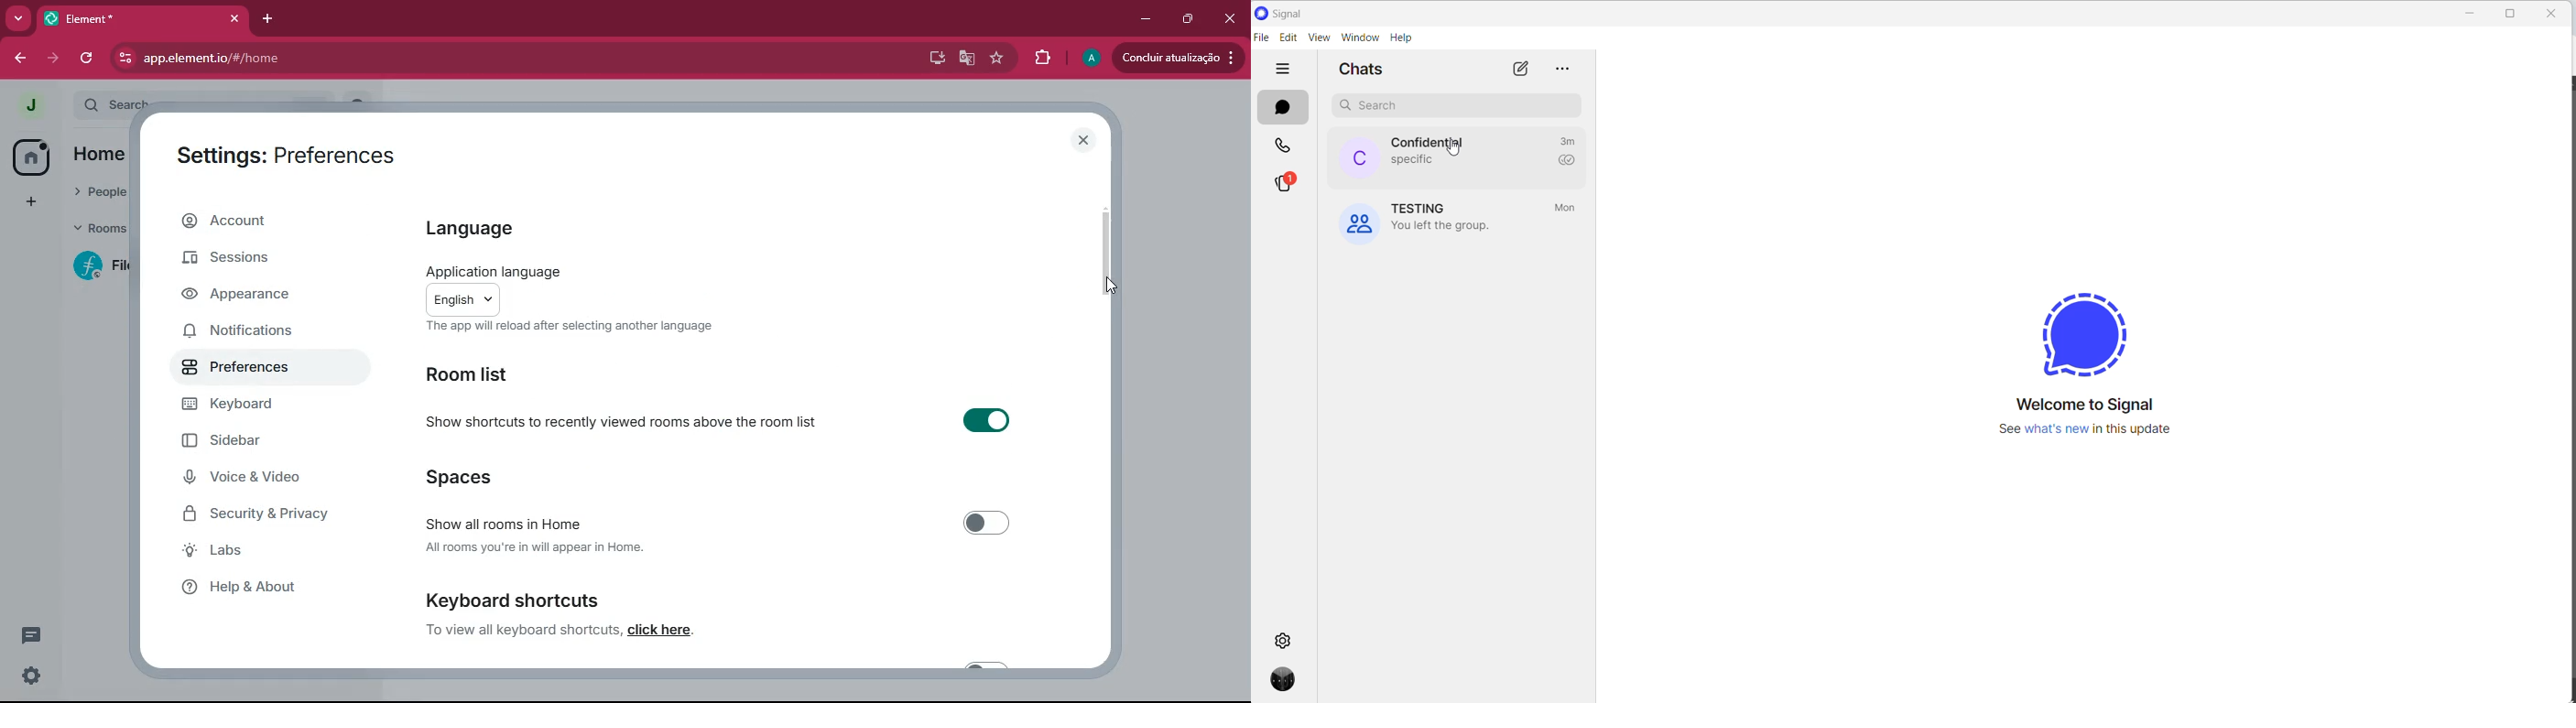 The image size is (2576, 728). Describe the element at coordinates (1447, 226) in the screenshot. I see `group left notification` at that location.